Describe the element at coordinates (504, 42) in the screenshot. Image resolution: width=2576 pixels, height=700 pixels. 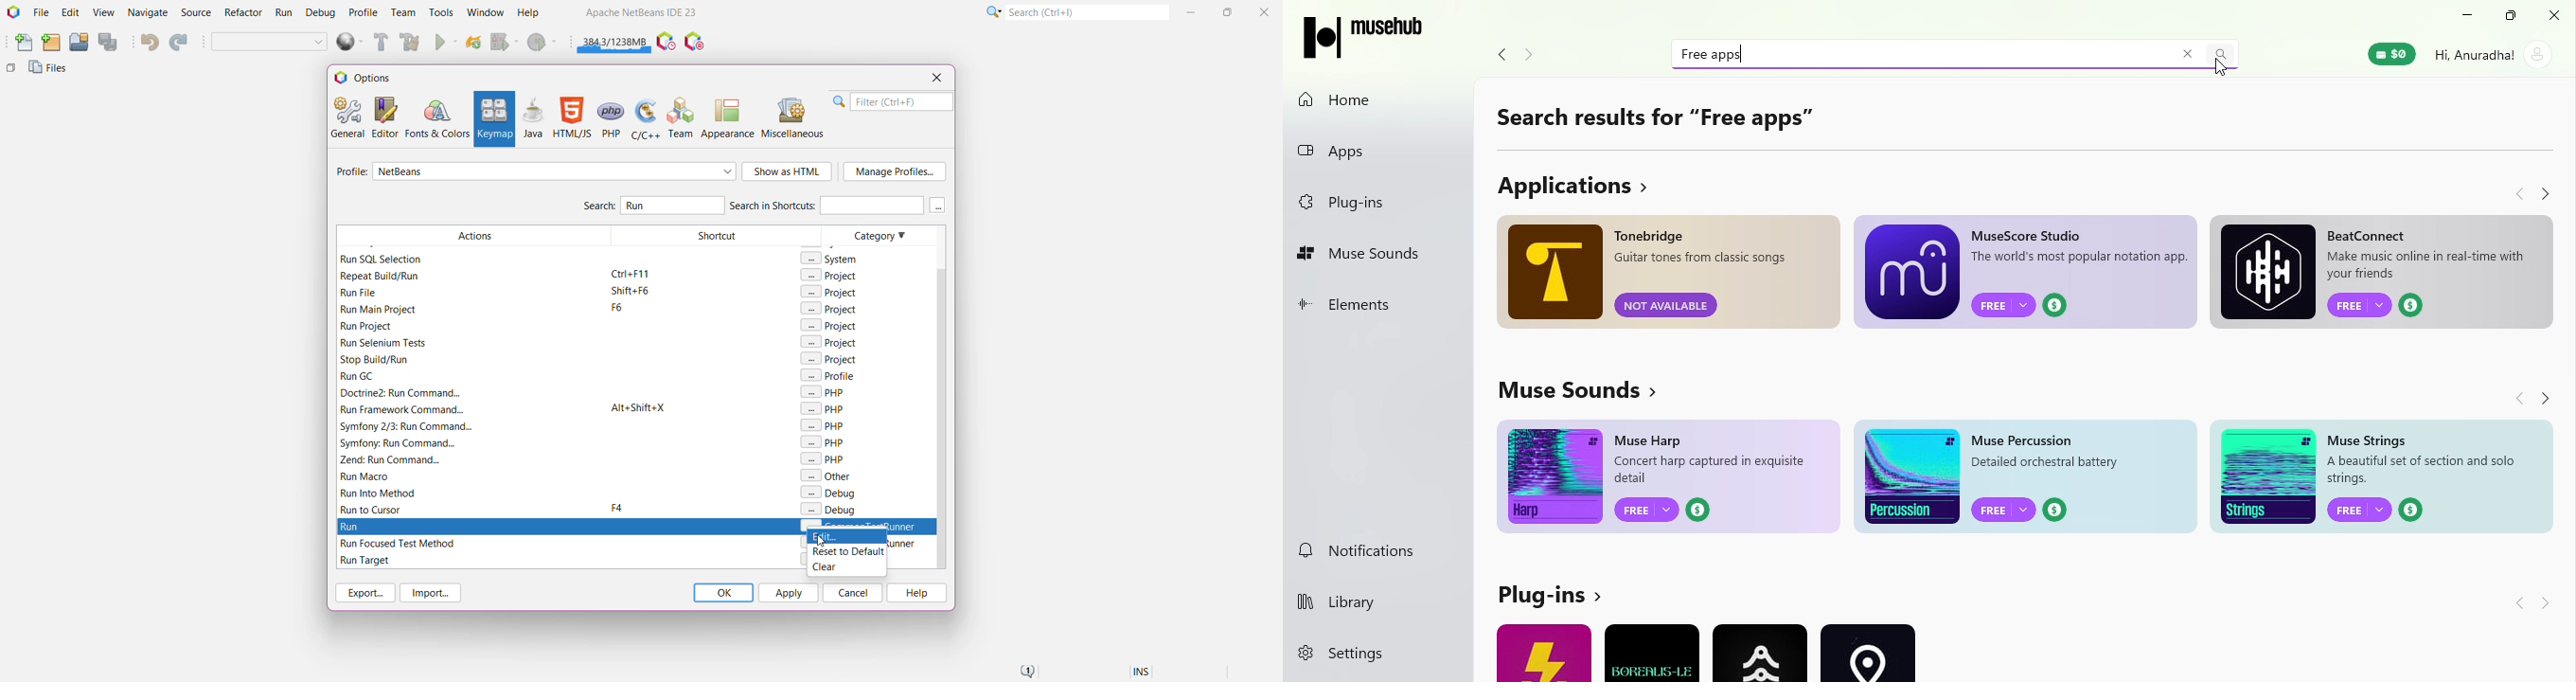
I see `Debug Main Project` at that location.